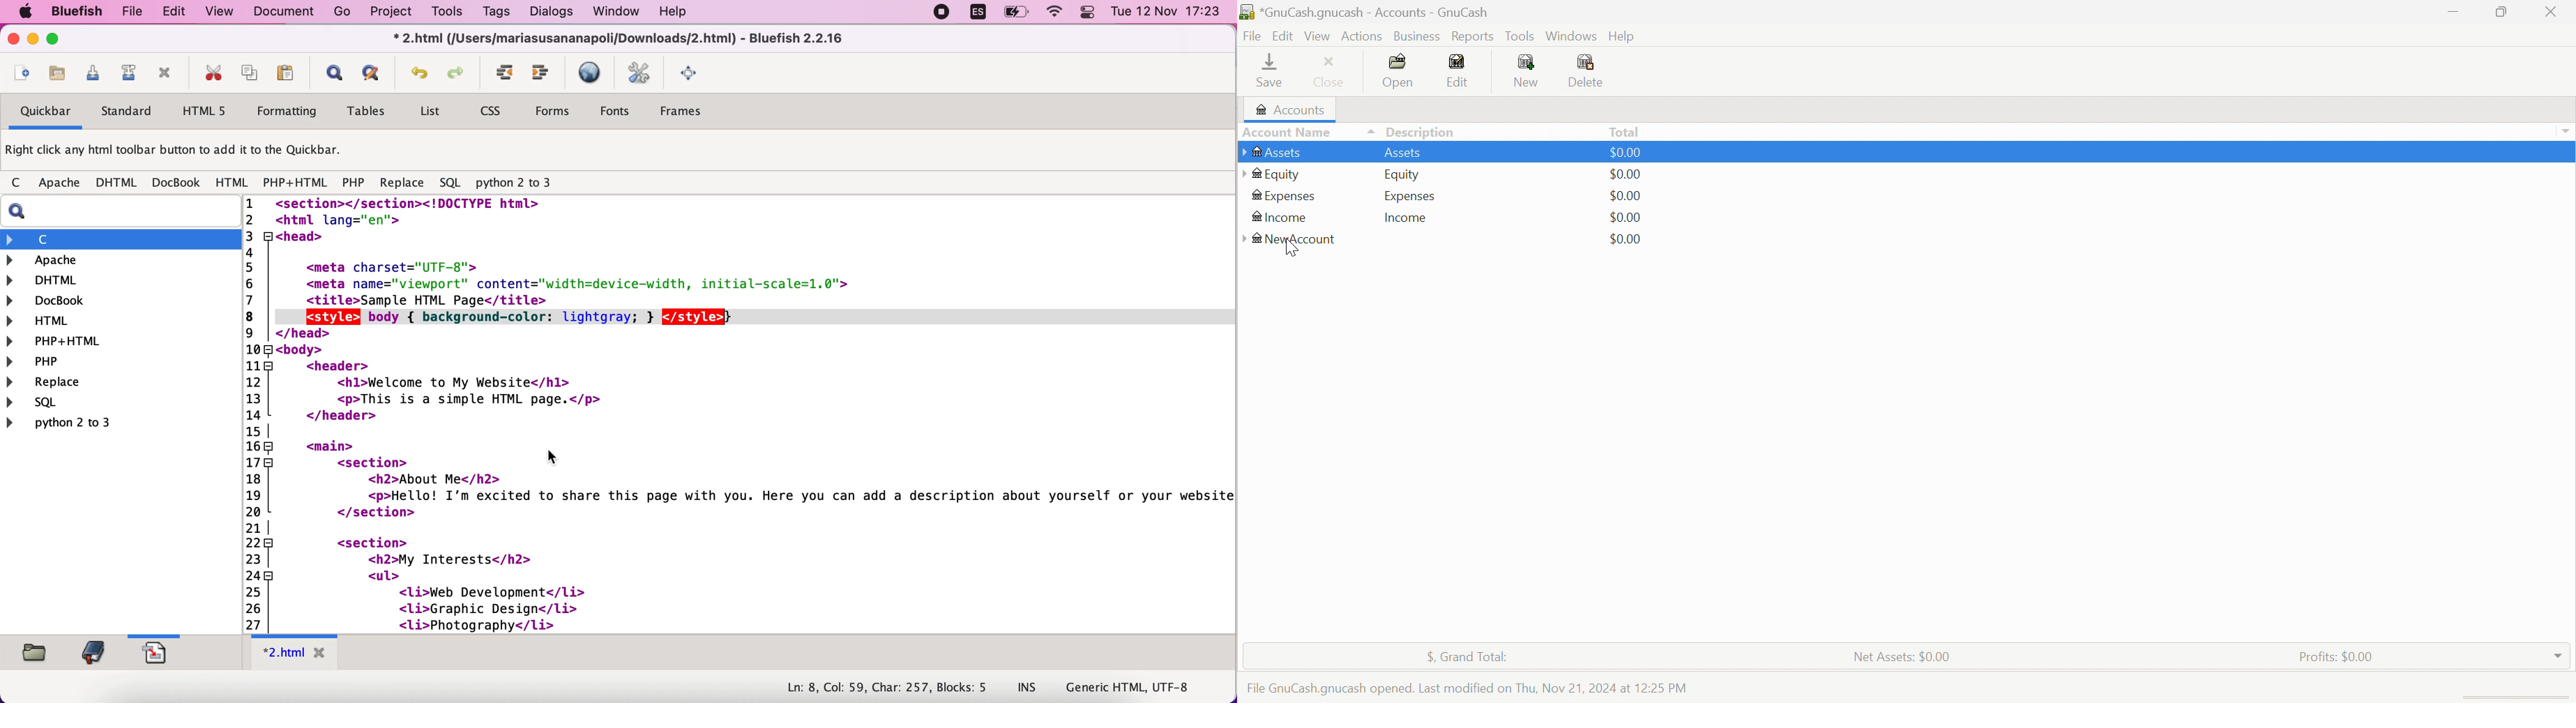  What do you see at coordinates (1368, 13) in the screenshot?
I see `*GnuCash.gnucash - Accounts -GnuCash` at bounding box center [1368, 13].